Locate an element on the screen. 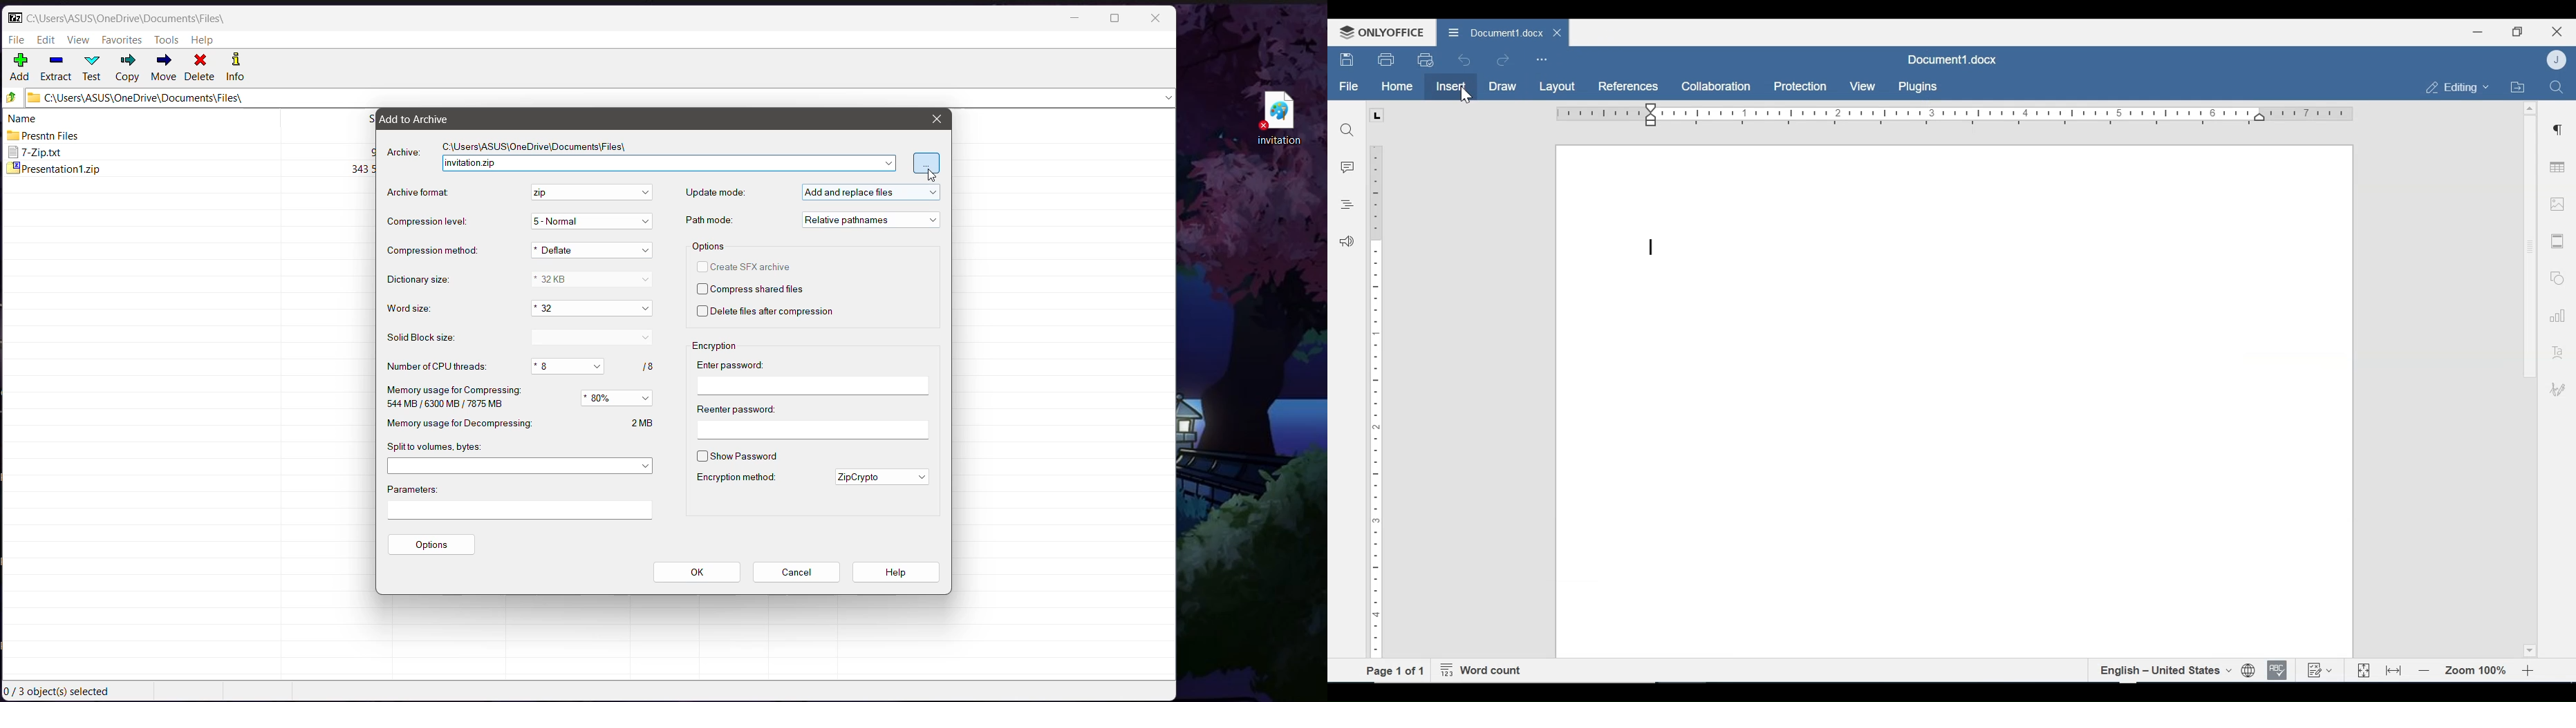 This screenshot has width=2576, height=728. Open Filelocation is located at coordinates (2517, 86).